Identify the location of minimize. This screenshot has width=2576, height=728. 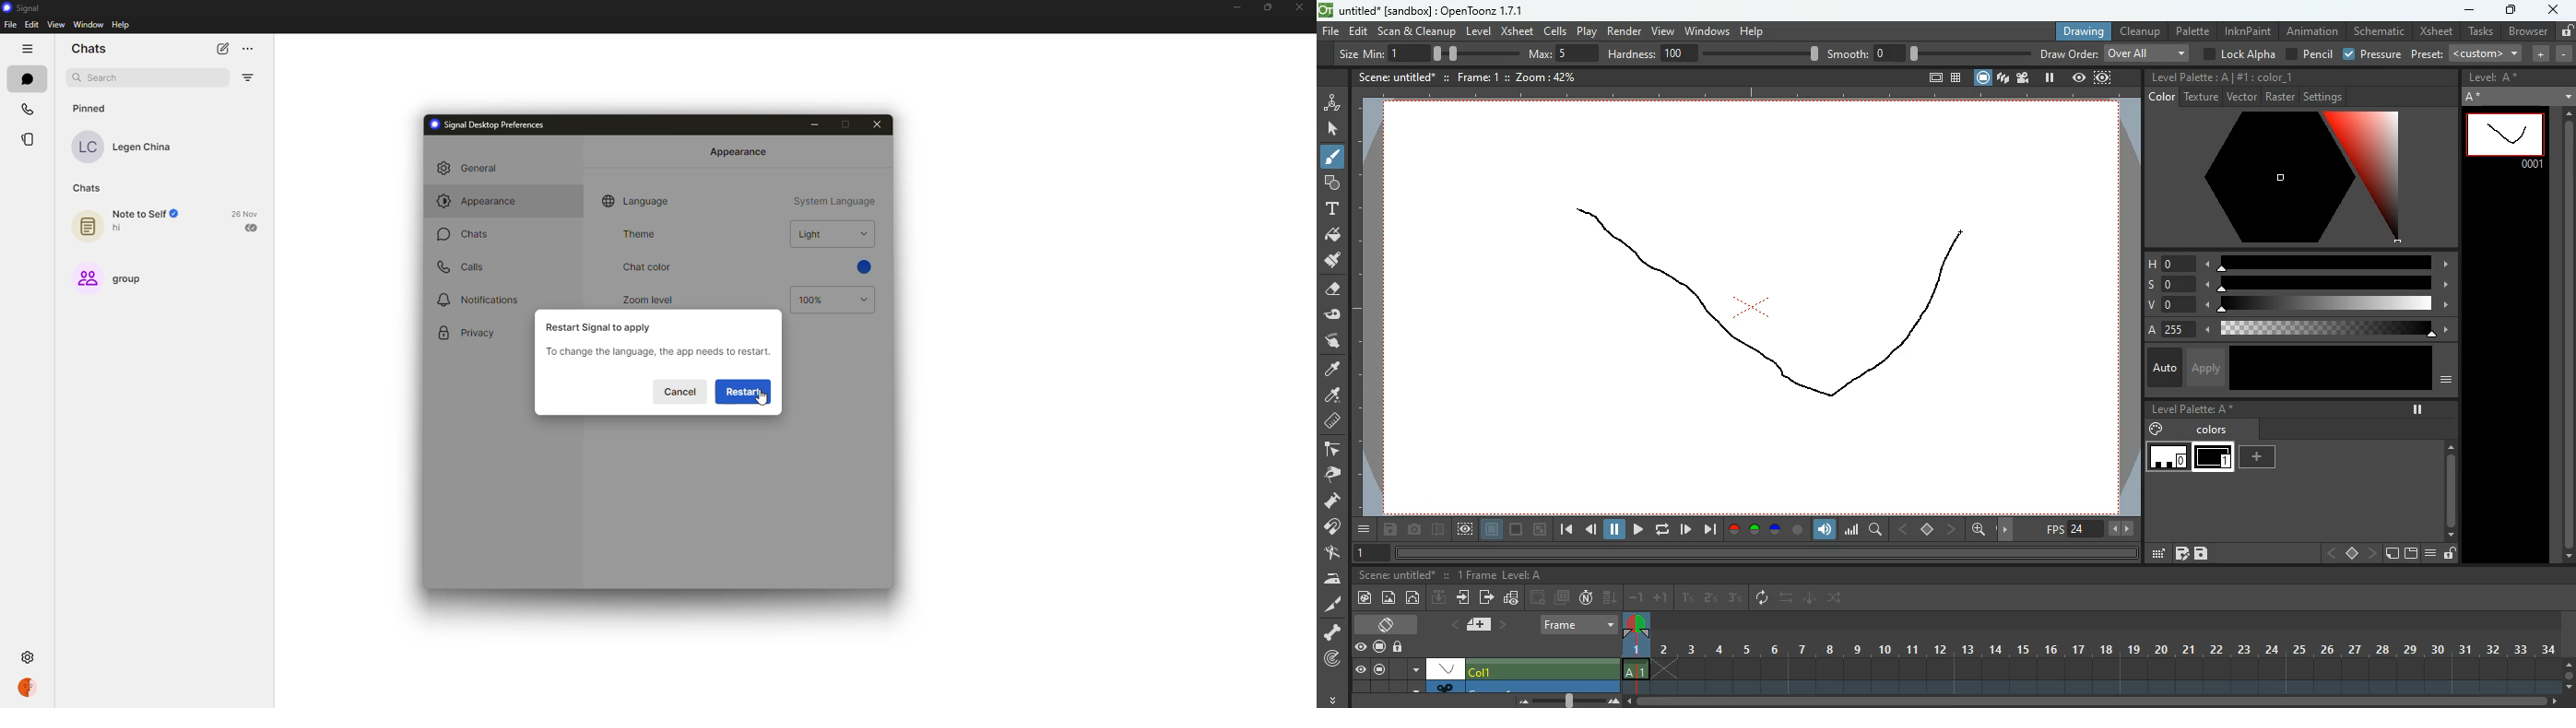
(1235, 8).